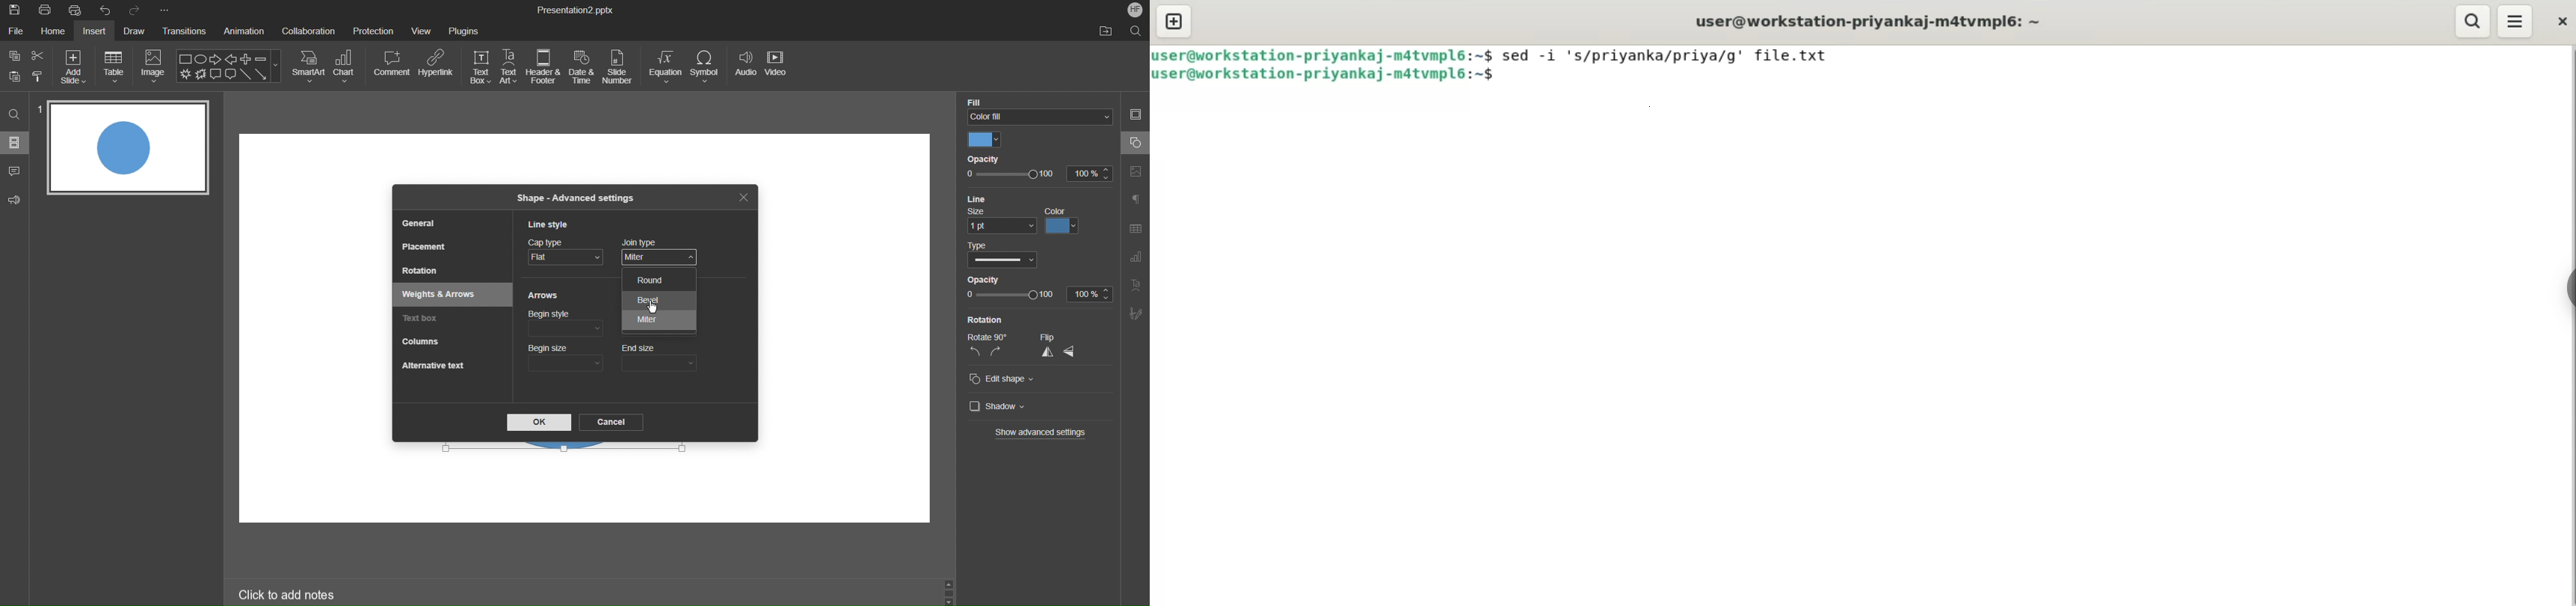 Image resolution: width=2576 pixels, height=616 pixels. What do you see at coordinates (309, 66) in the screenshot?
I see `SmartArt` at bounding box center [309, 66].